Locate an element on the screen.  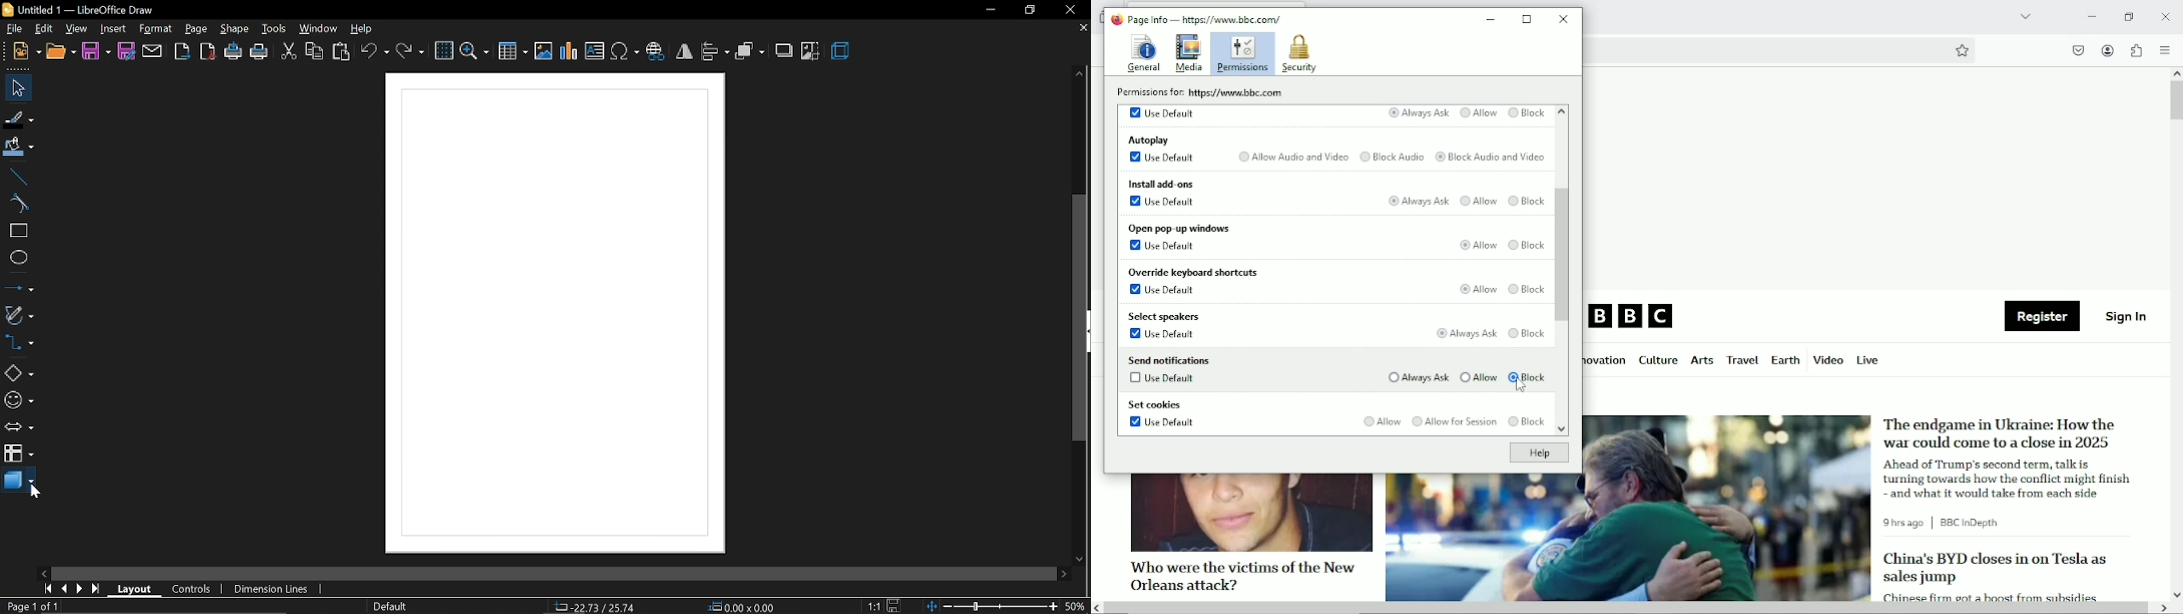
Vertical scrollbar is located at coordinates (2176, 101).